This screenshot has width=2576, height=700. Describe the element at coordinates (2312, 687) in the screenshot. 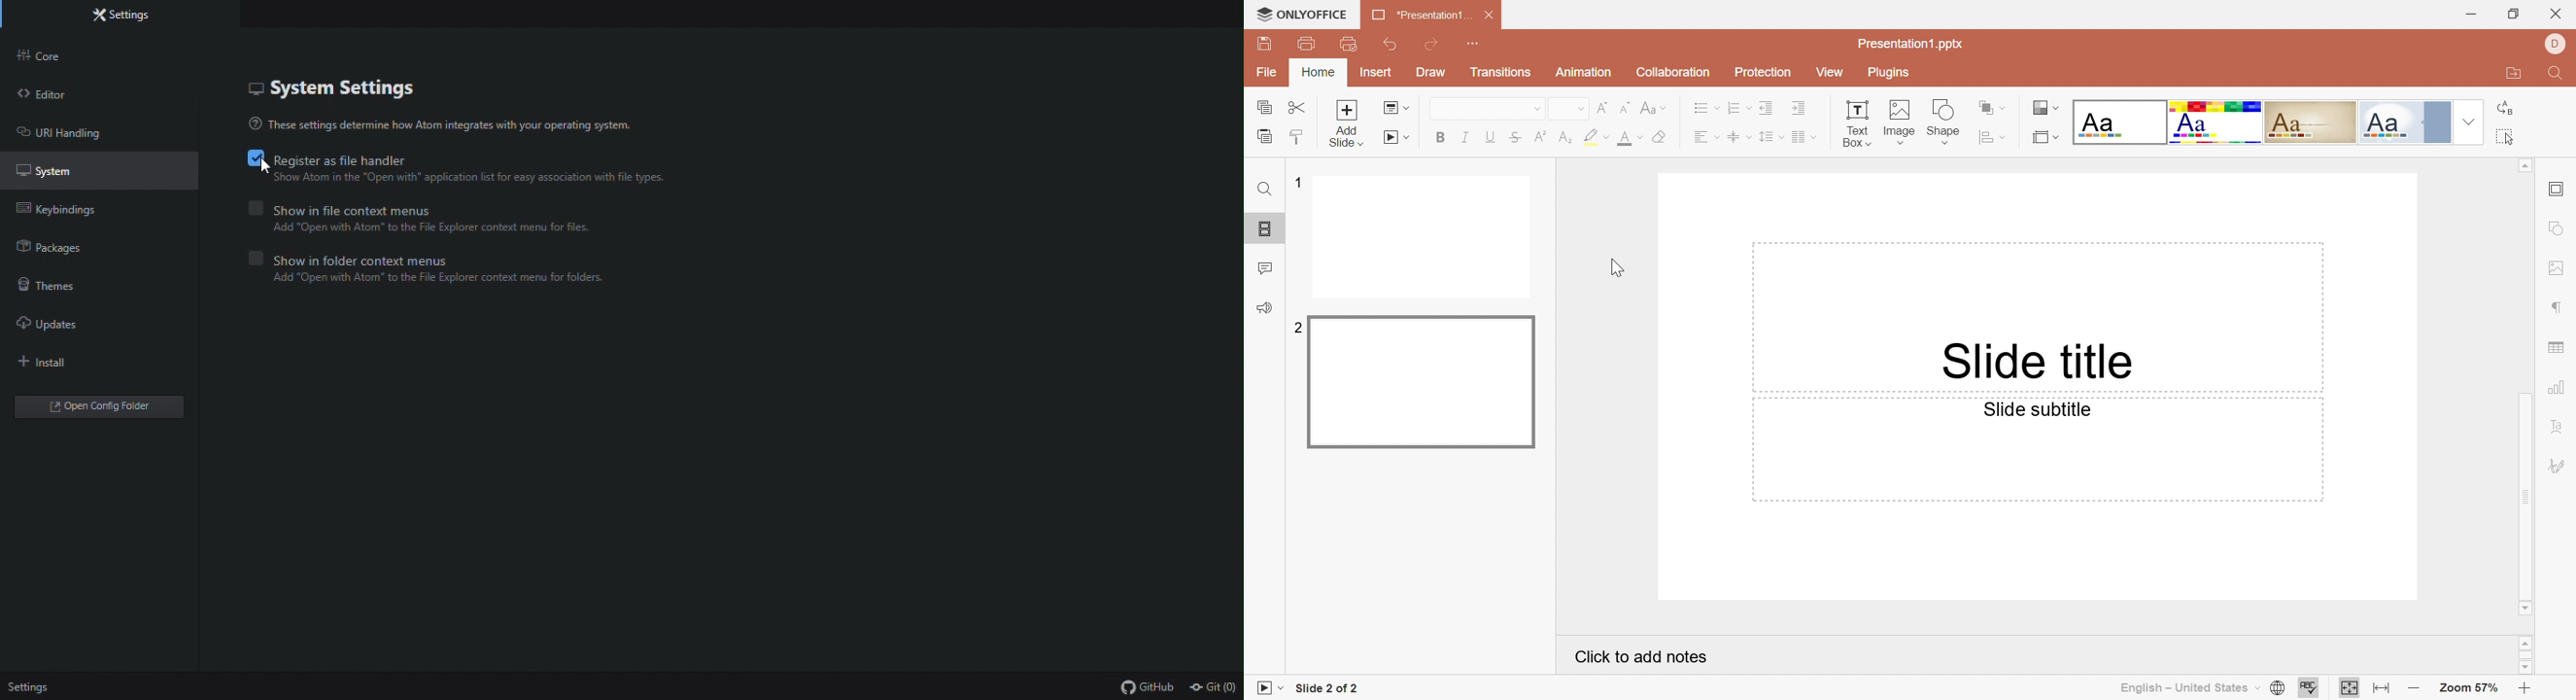

I see `Spell Checking` at that location.